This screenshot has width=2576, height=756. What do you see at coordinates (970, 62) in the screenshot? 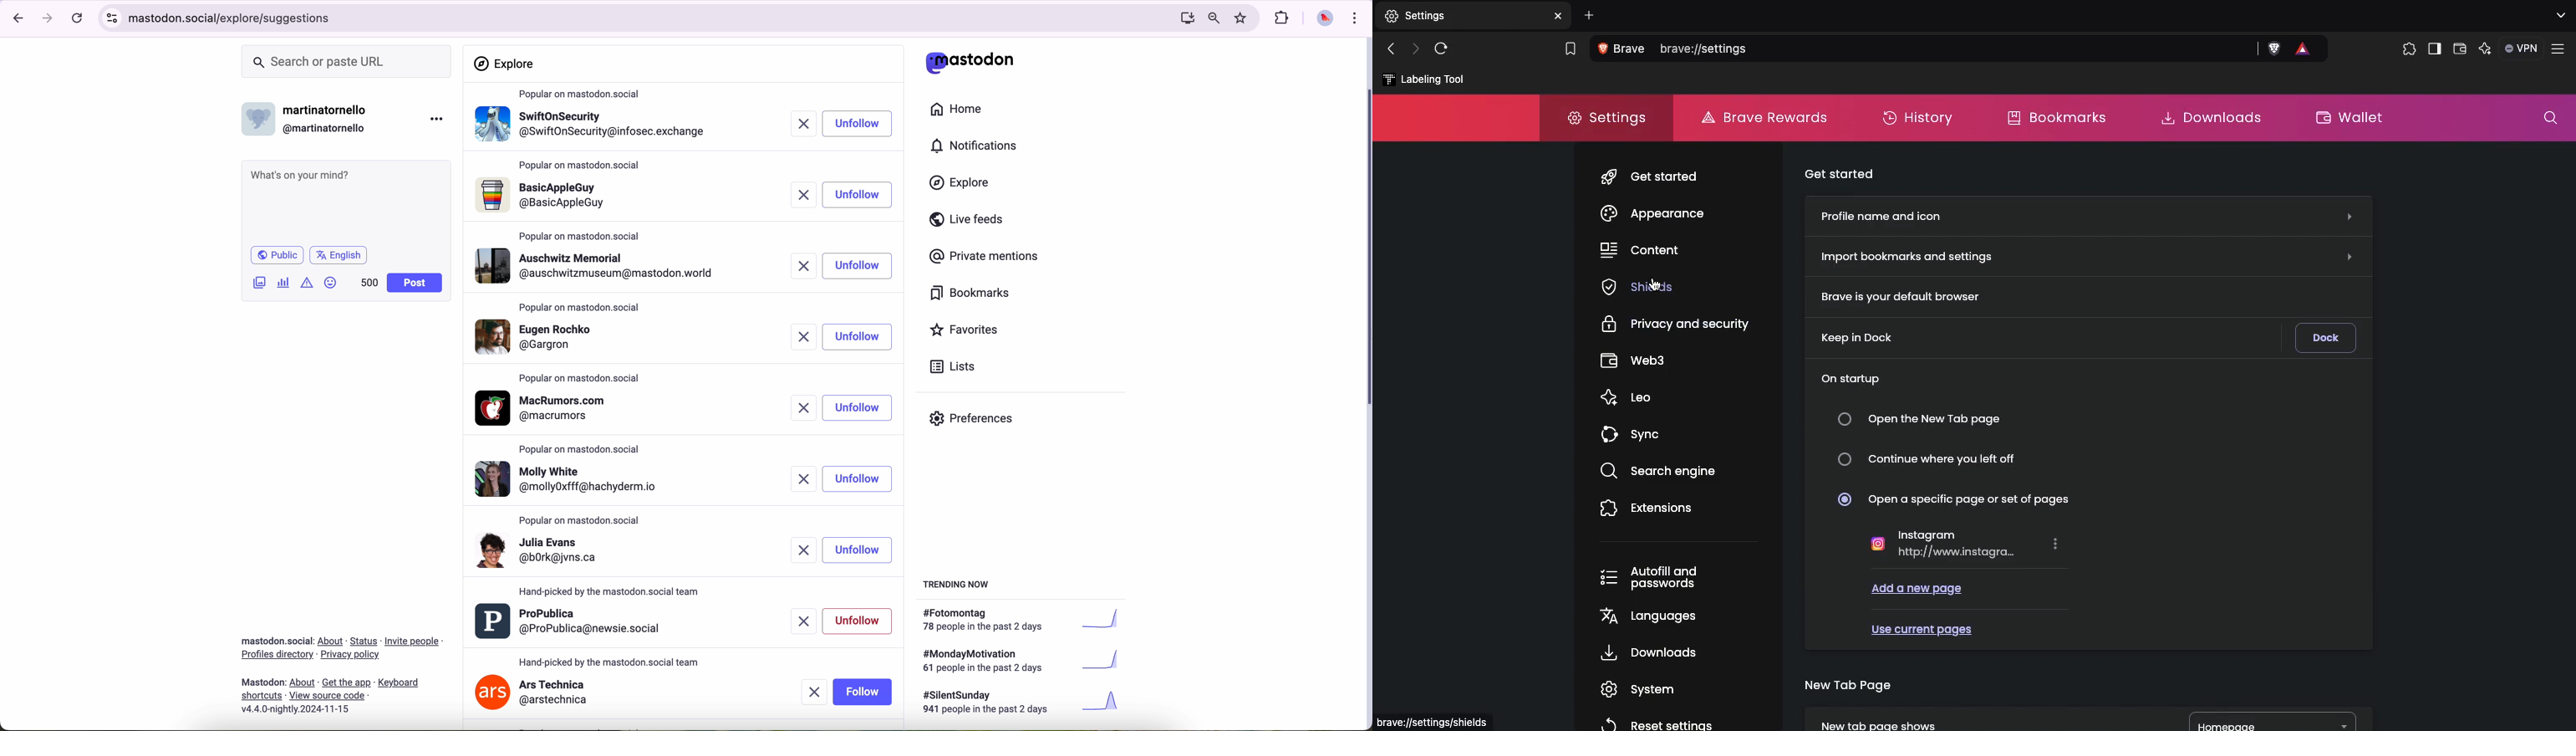
I see `matodon logo` at bounding box center [970, 62].